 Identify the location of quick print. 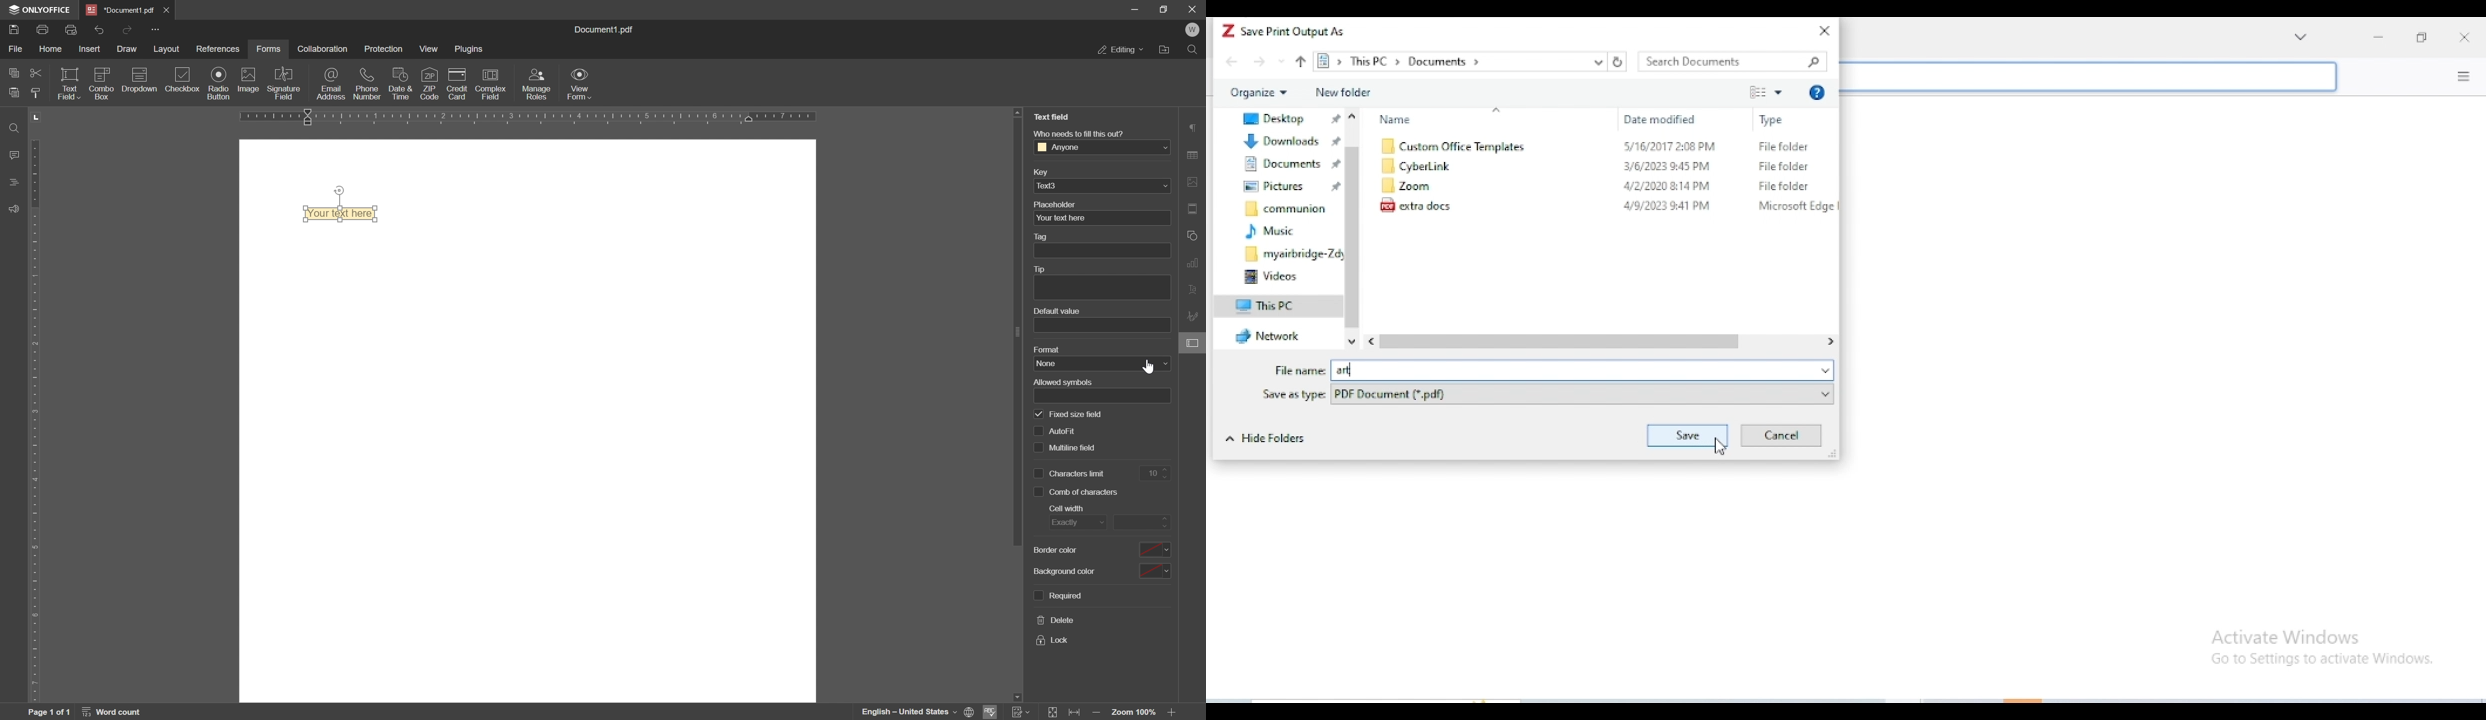
(75, 30).